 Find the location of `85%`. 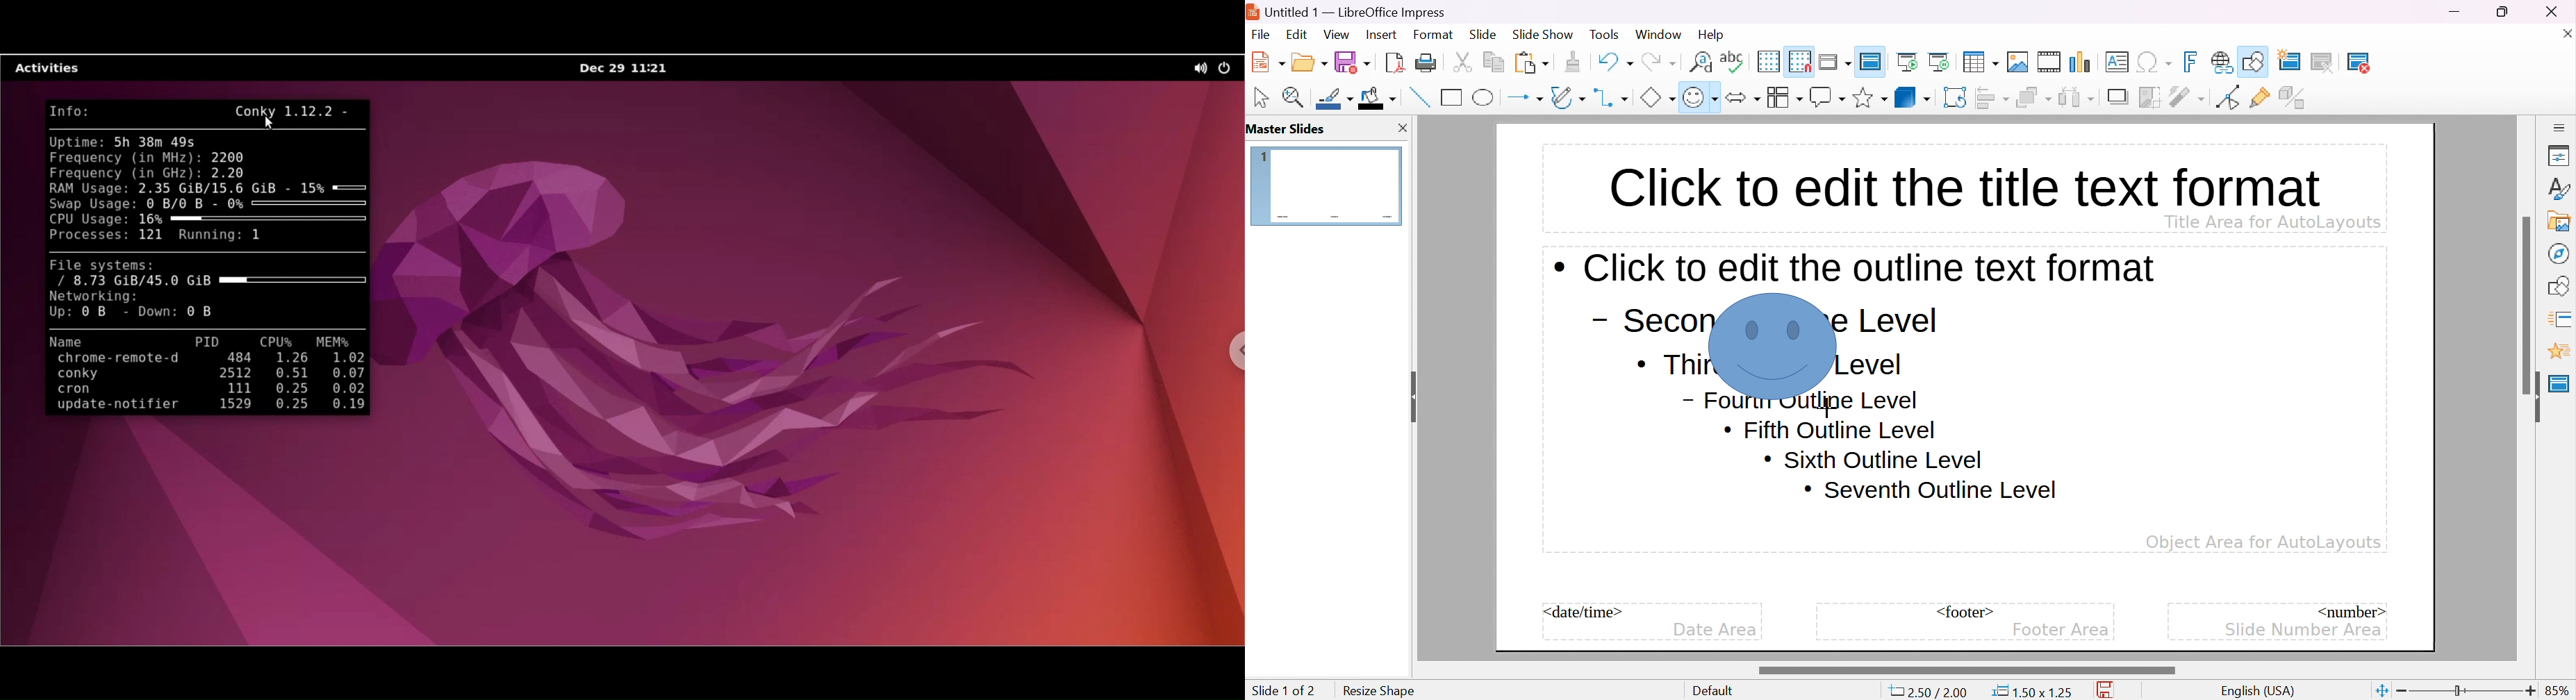

85% is located at coordinates (2558, 690).